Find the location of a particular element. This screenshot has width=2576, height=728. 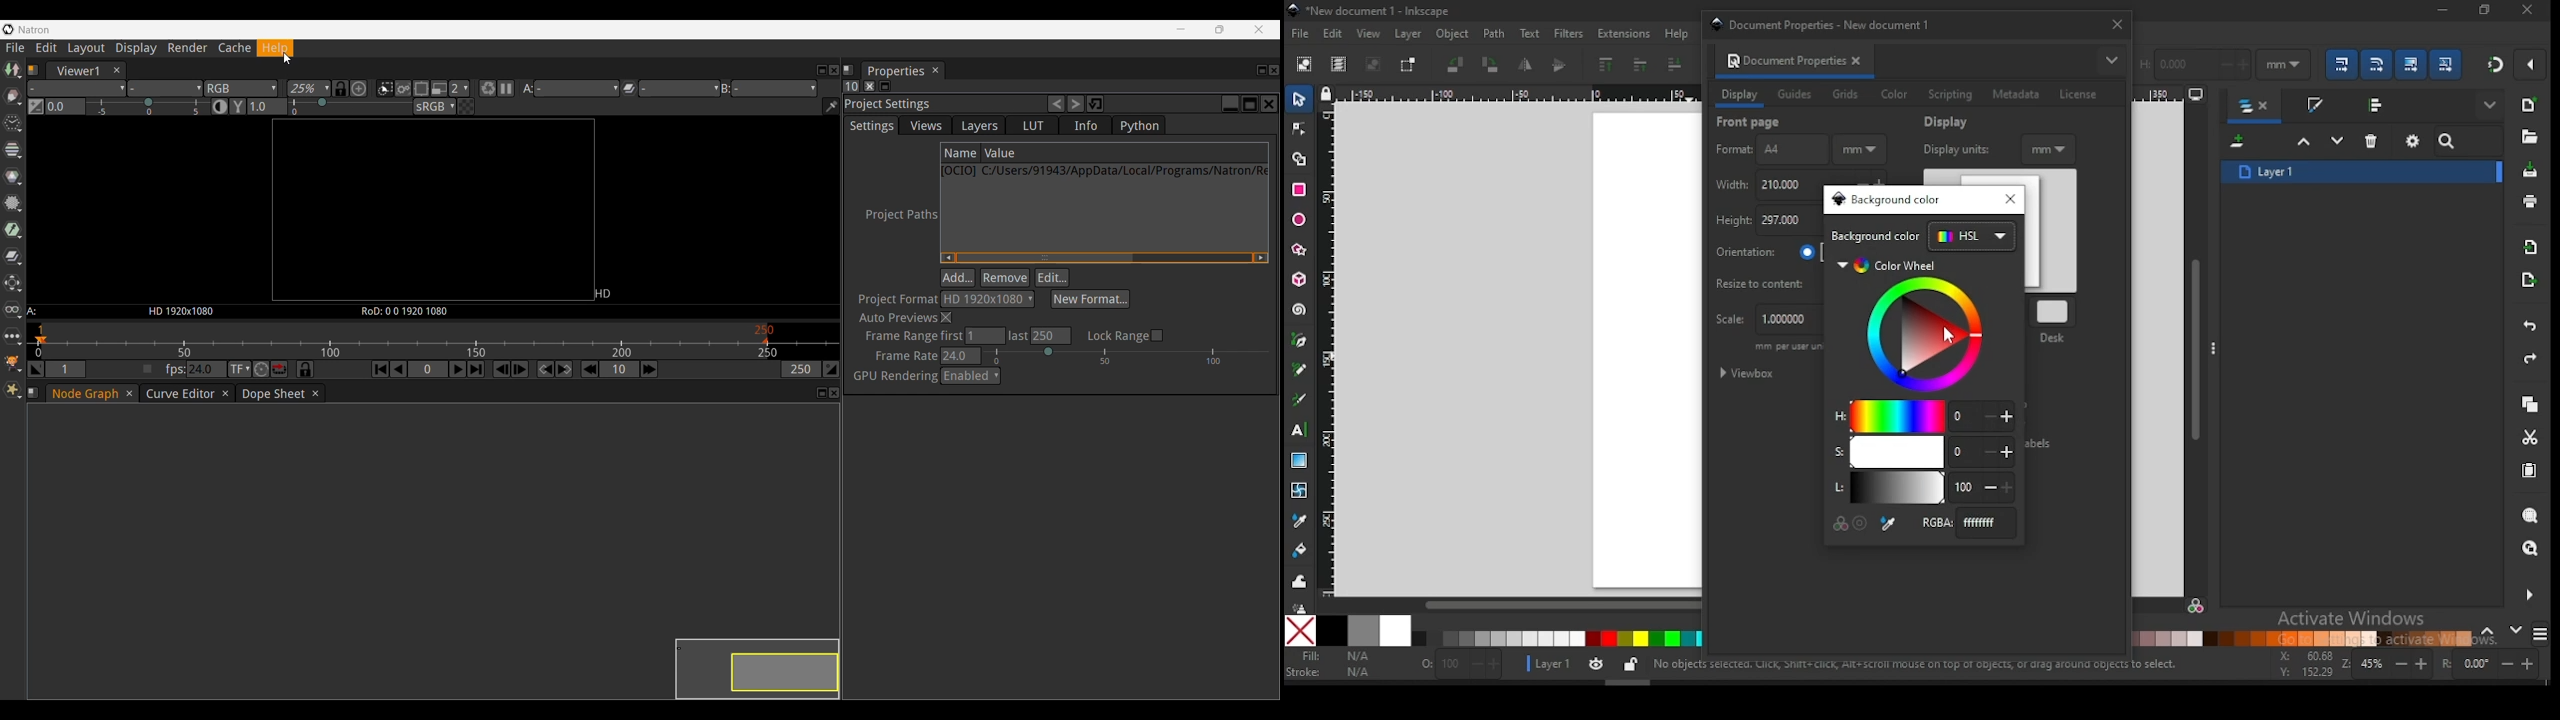

Viewer1 is located at coordinates (75, 71).